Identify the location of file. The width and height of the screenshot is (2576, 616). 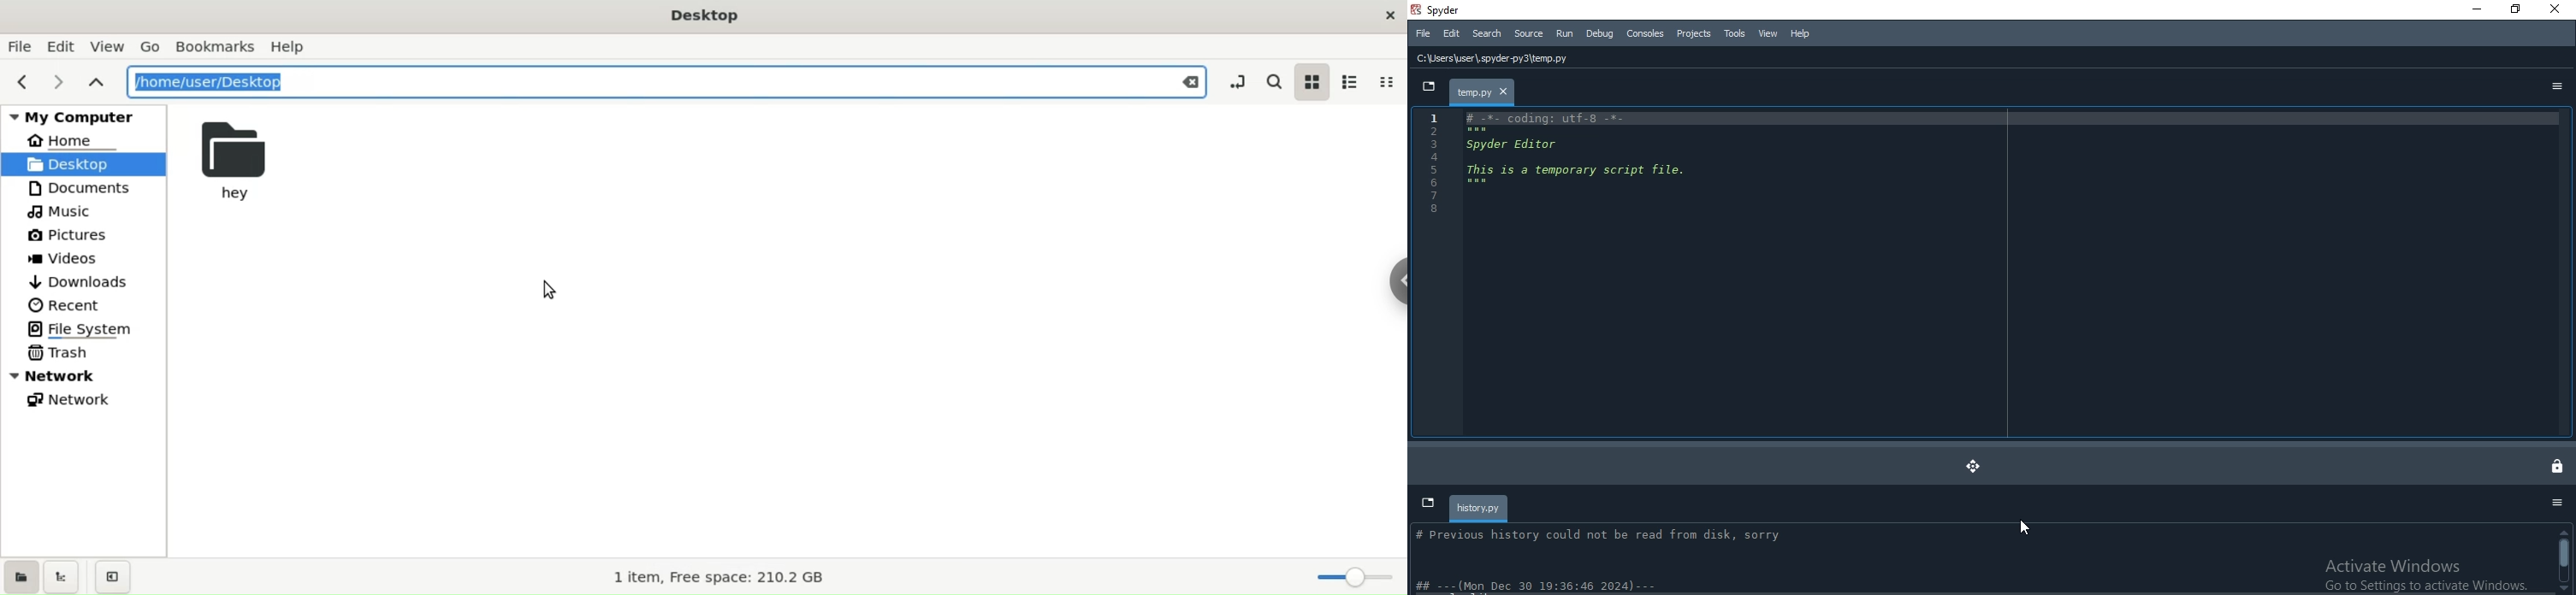
(22, 48).